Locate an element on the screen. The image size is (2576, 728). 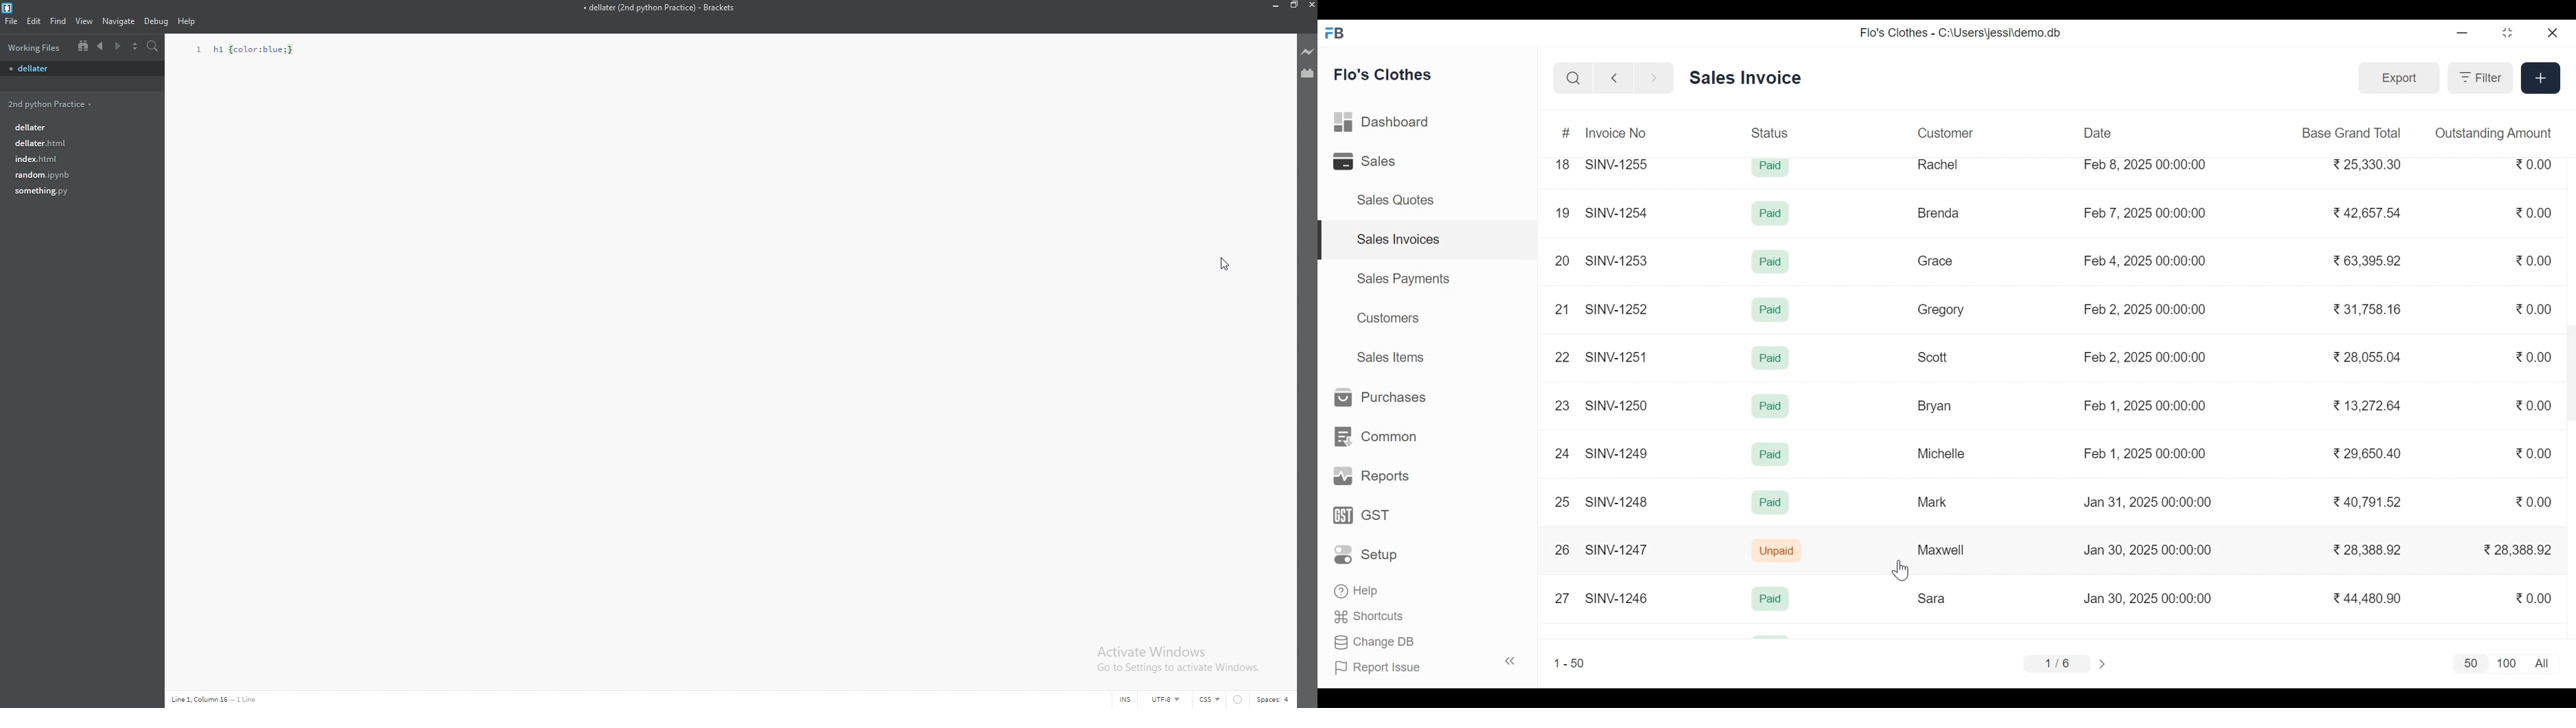
next is located at coordinates (117, 47).